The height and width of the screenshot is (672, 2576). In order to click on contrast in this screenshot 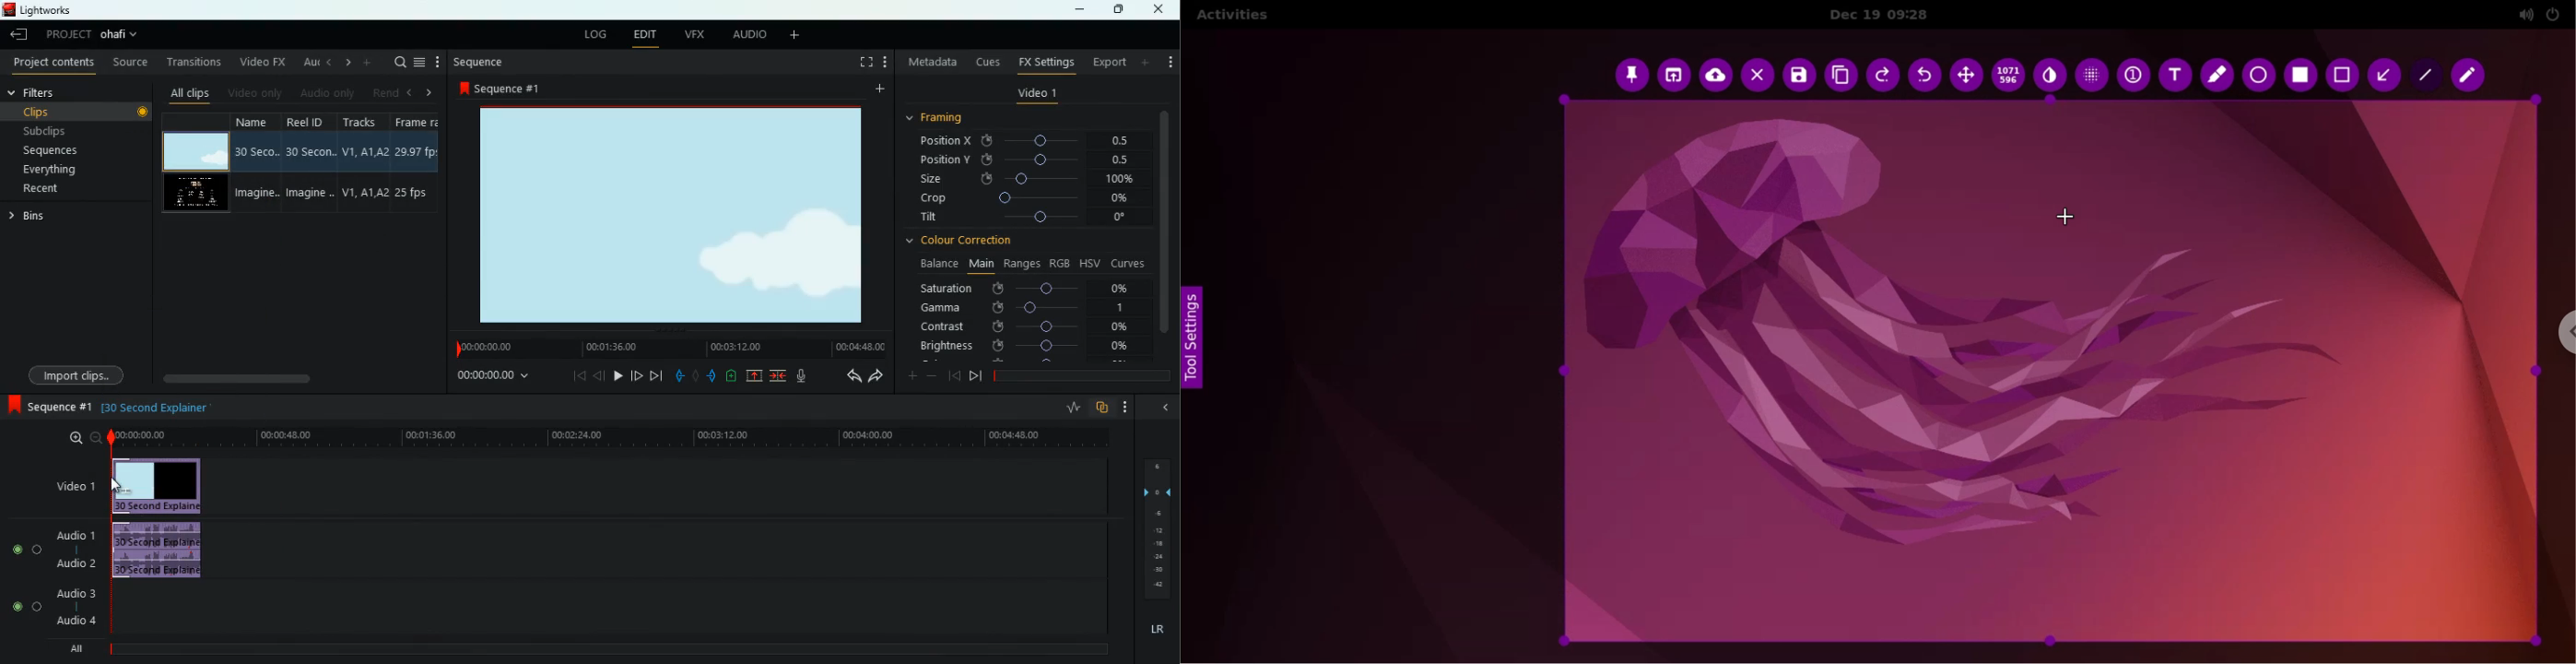, I will do `click(1023, 327)`.